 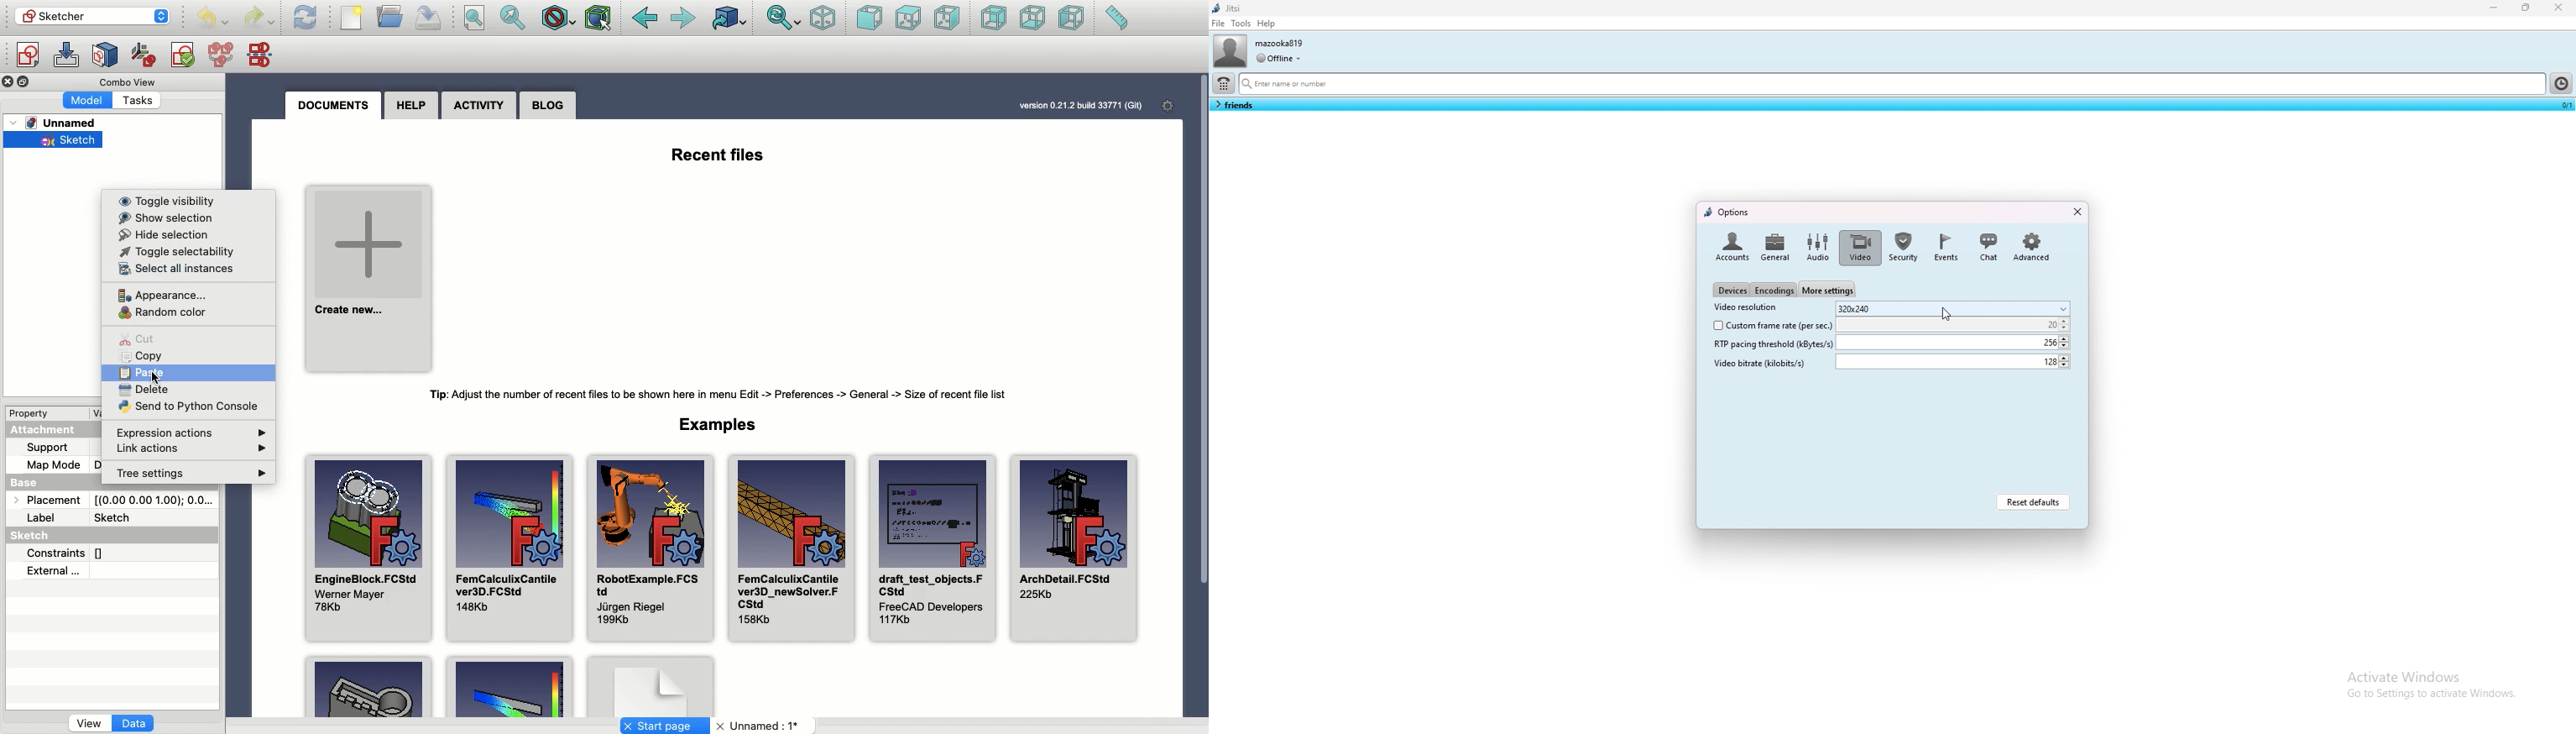 I want to click on contact list, so click(x=1234, y=105).